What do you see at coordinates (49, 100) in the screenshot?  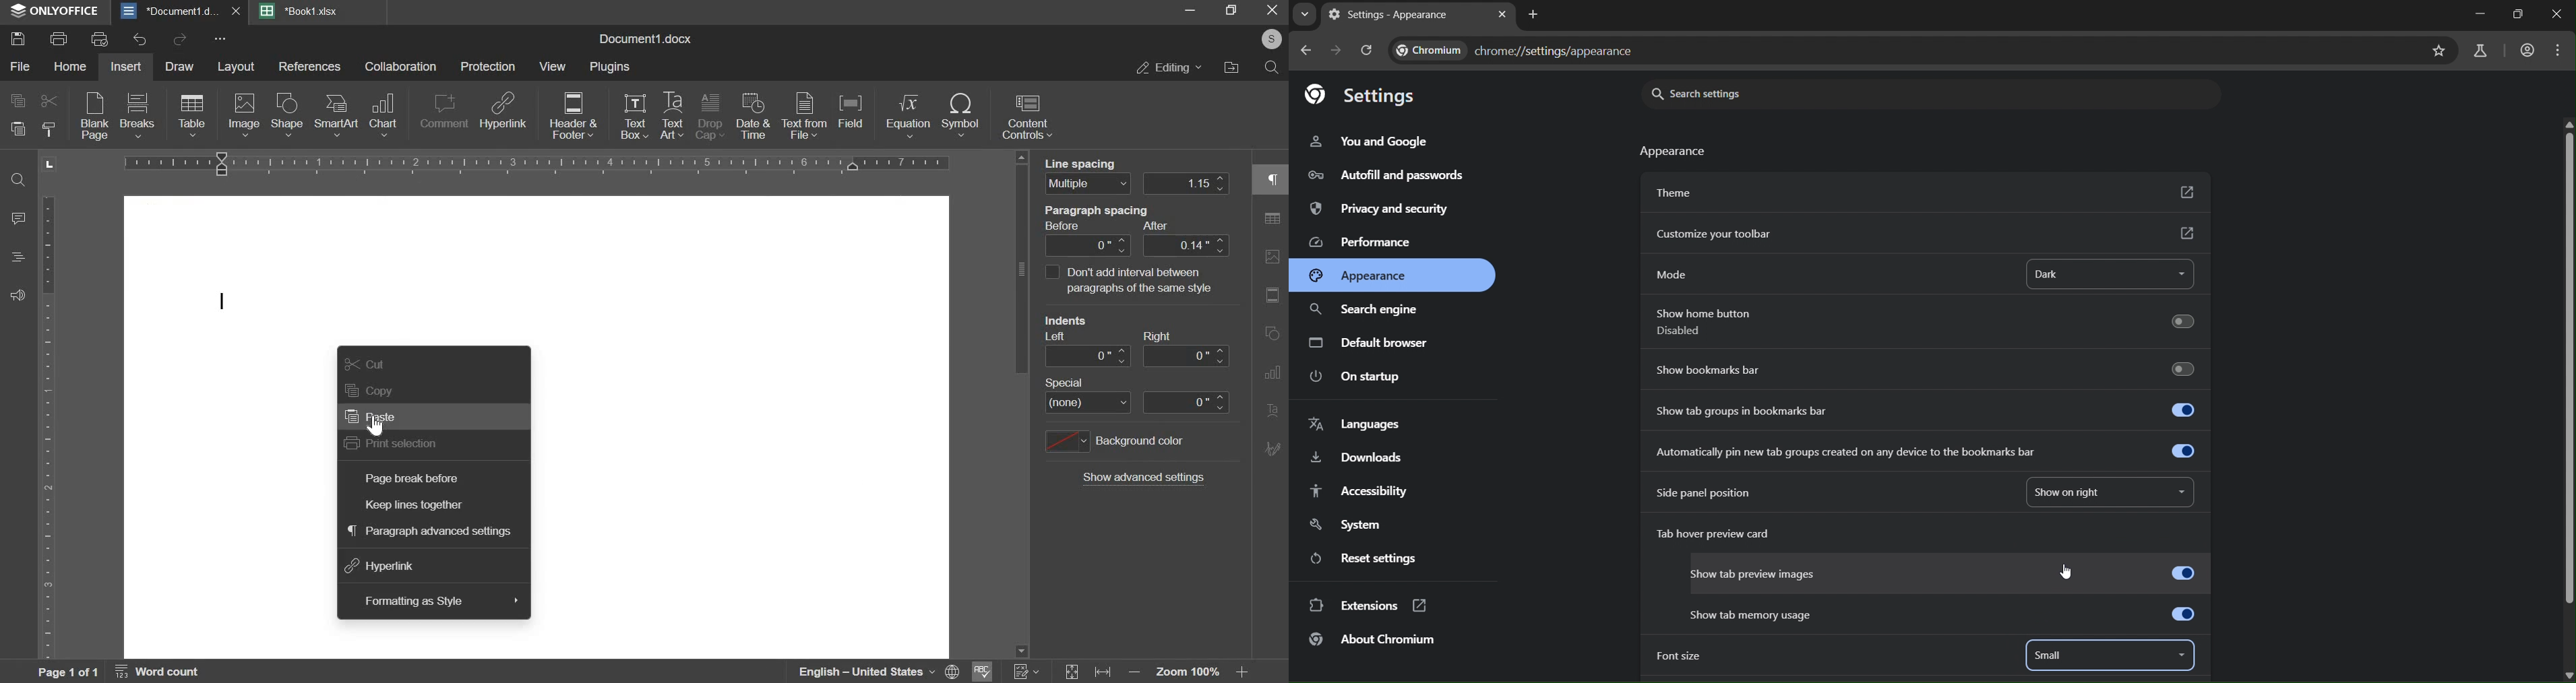 I see `cut` at bounding box center [49, 100].